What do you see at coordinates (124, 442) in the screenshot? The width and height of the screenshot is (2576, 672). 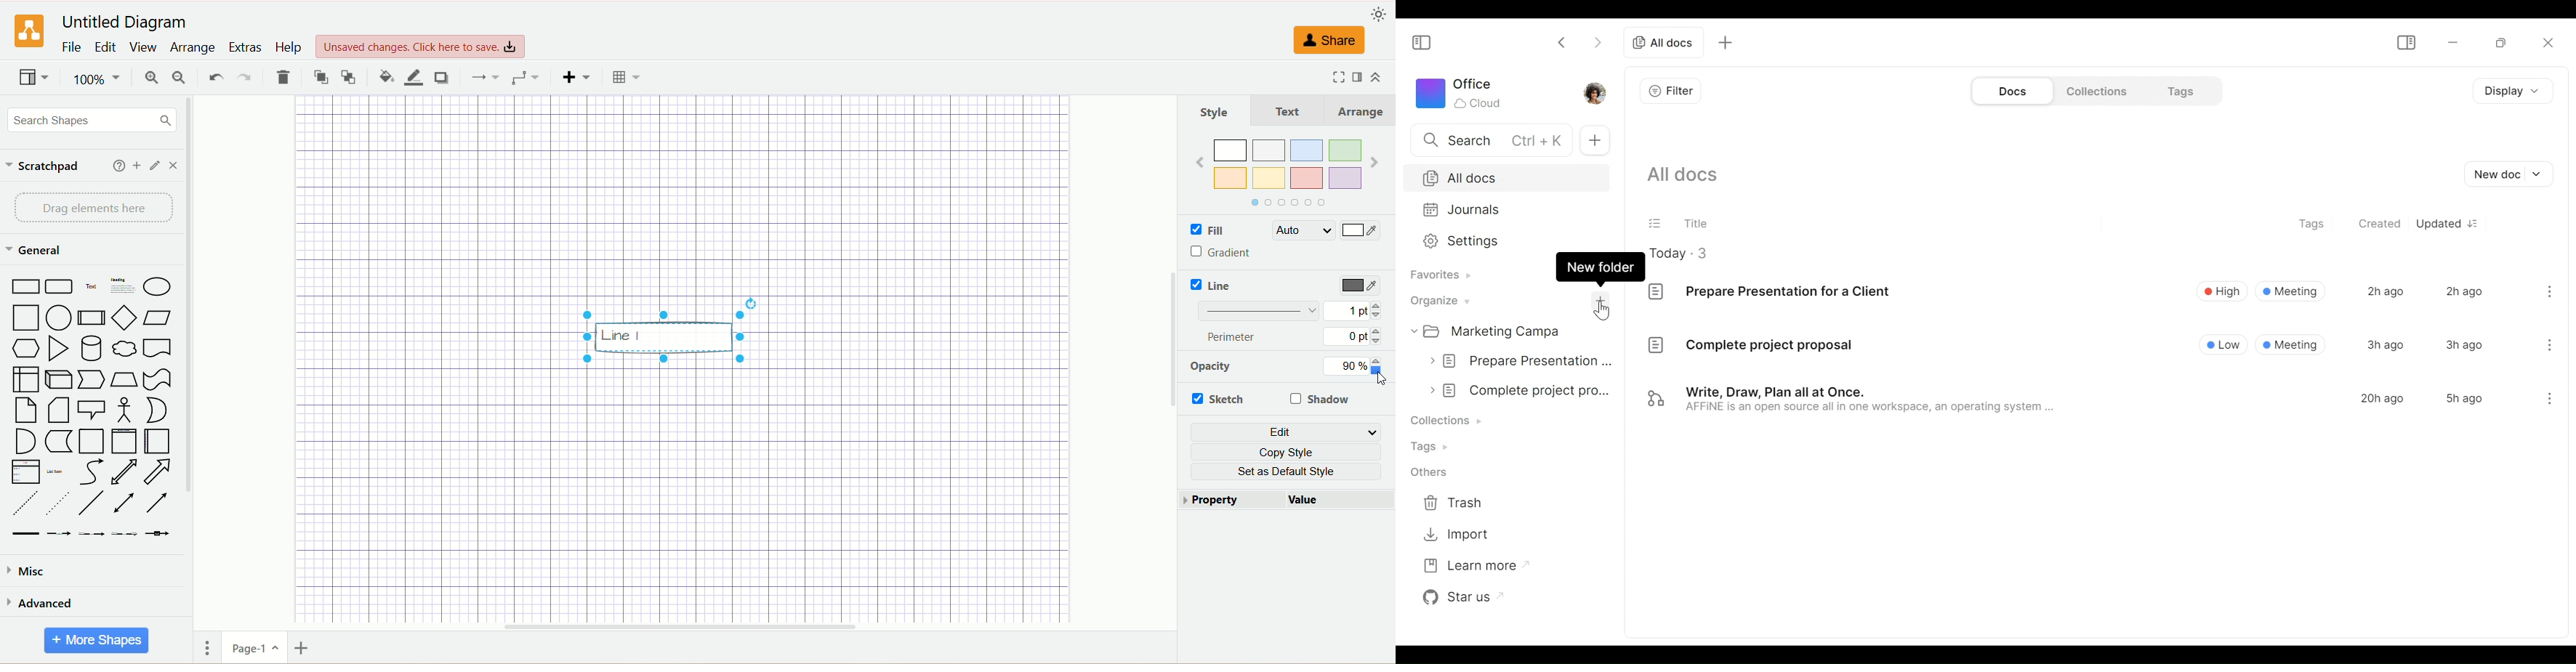 I see `Vertical Container` at bounding box center [124, 442].